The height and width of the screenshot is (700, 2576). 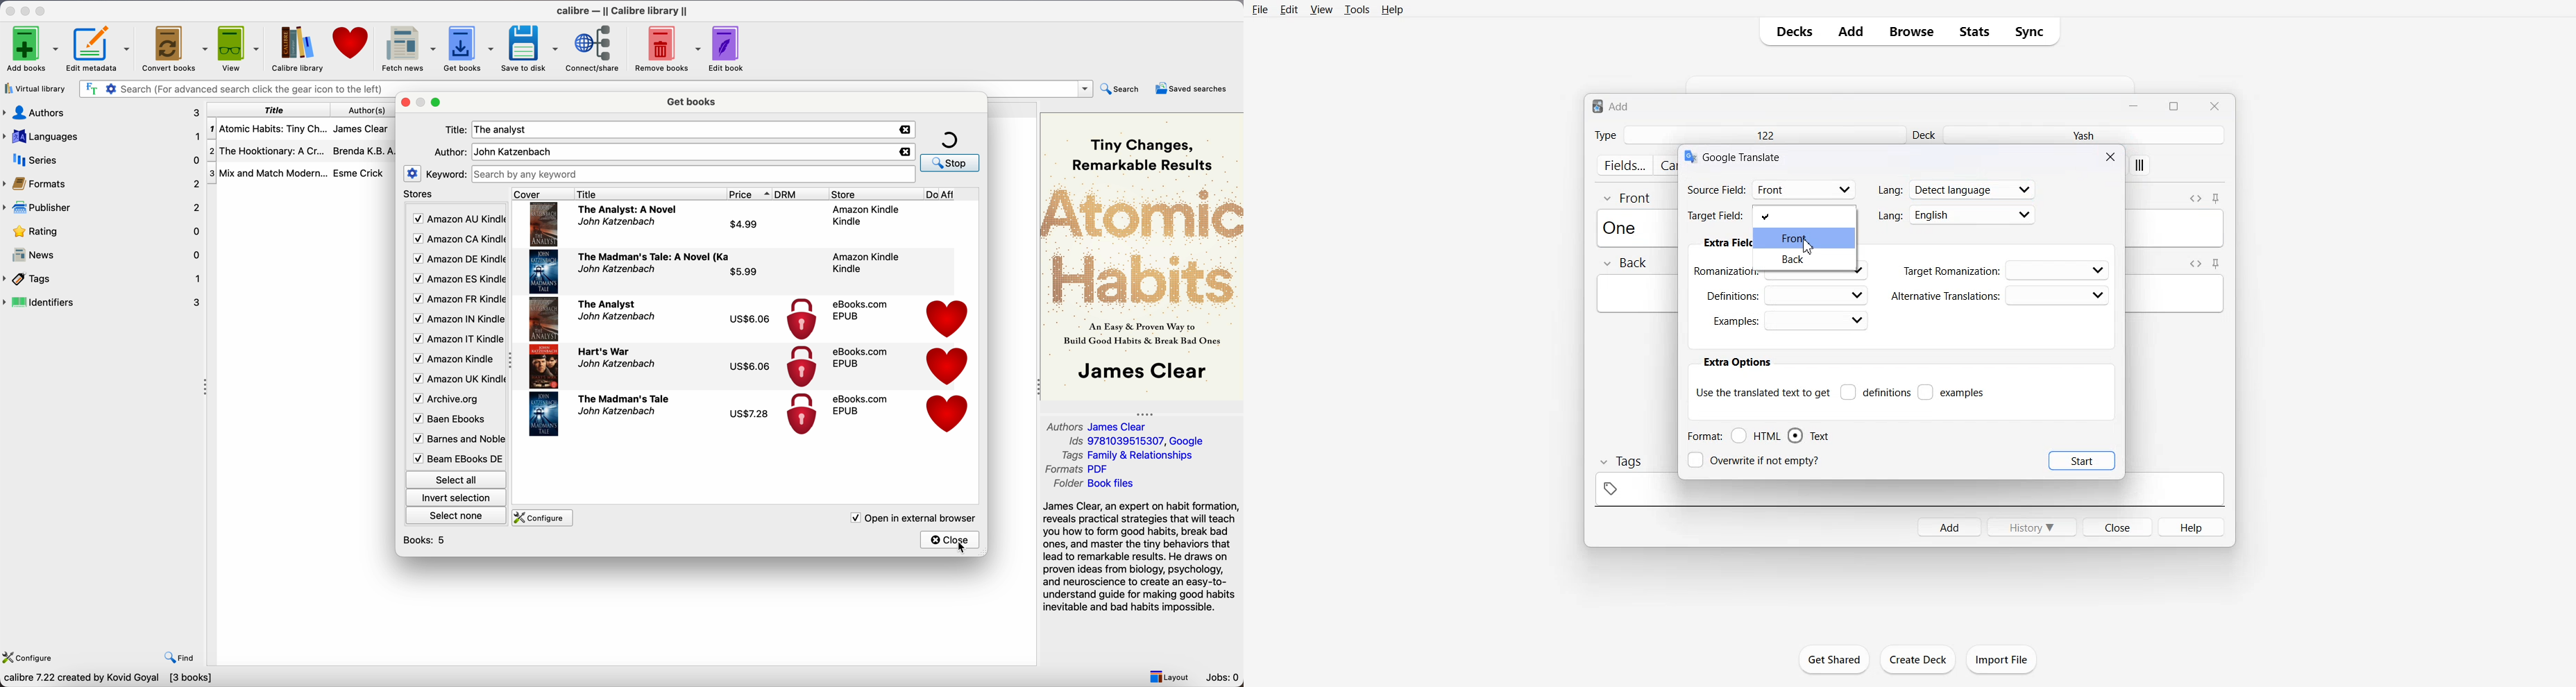 What do you see at coordinates (1926, 135) in the screenshot?
I see `Deck` at bounding box center [1926, 135].